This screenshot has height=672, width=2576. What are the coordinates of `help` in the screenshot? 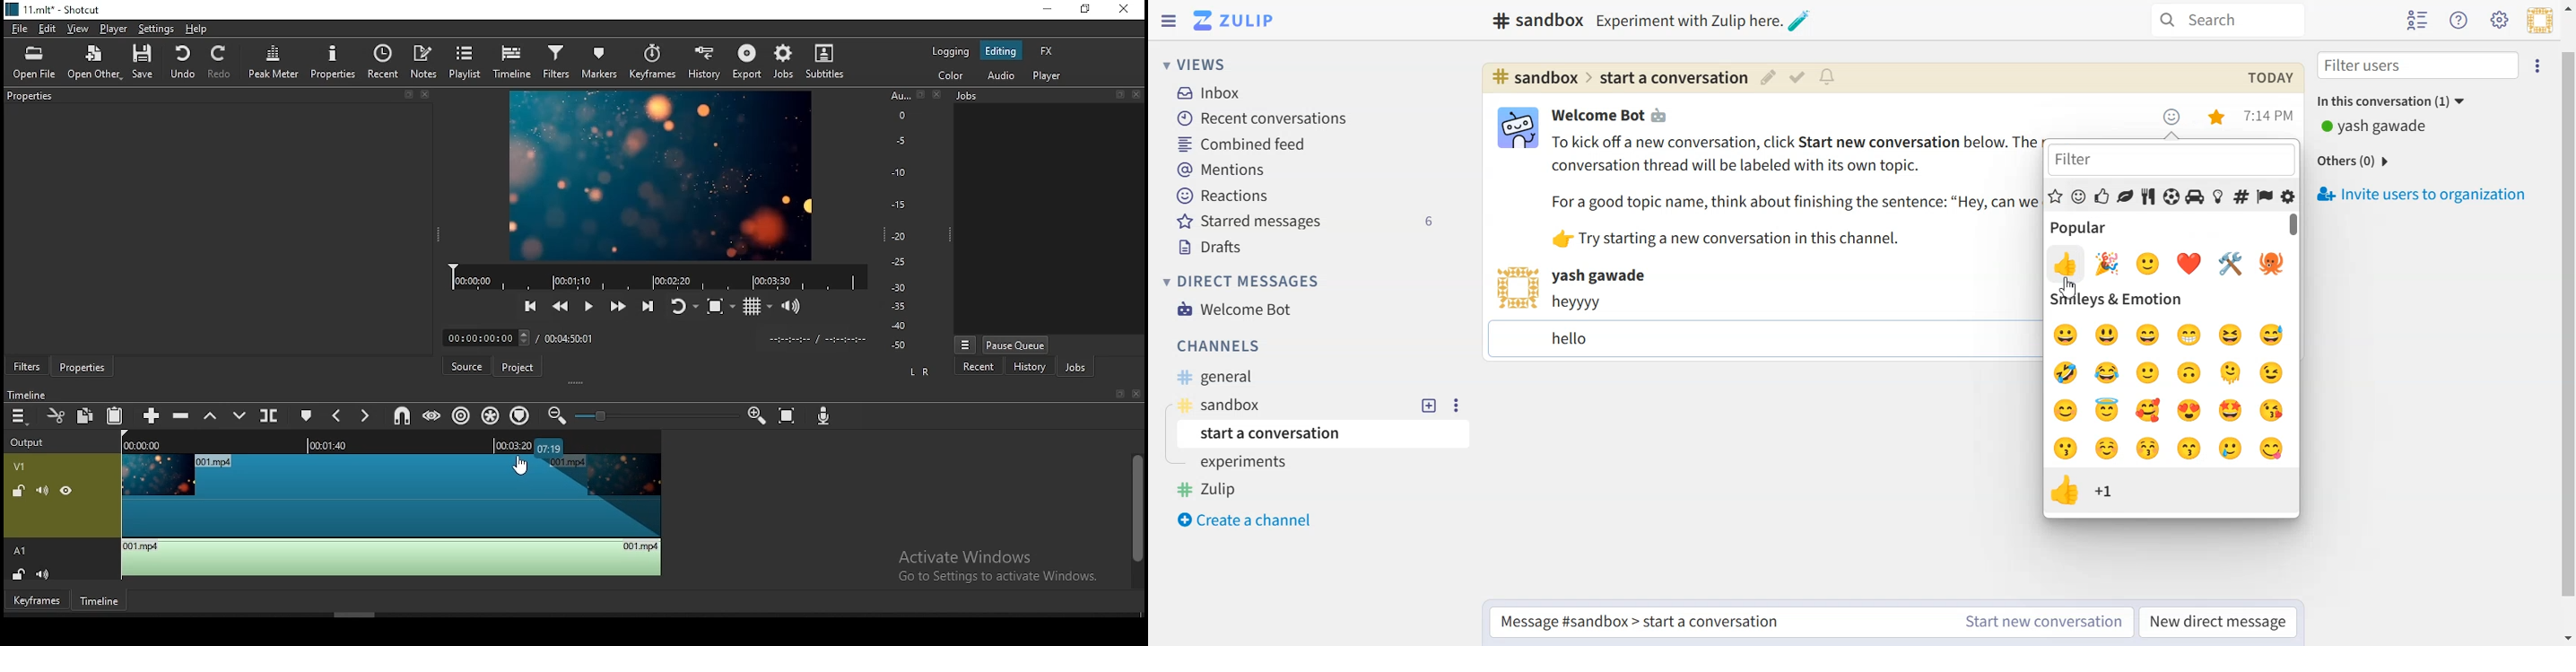 It's located at (200, 29).